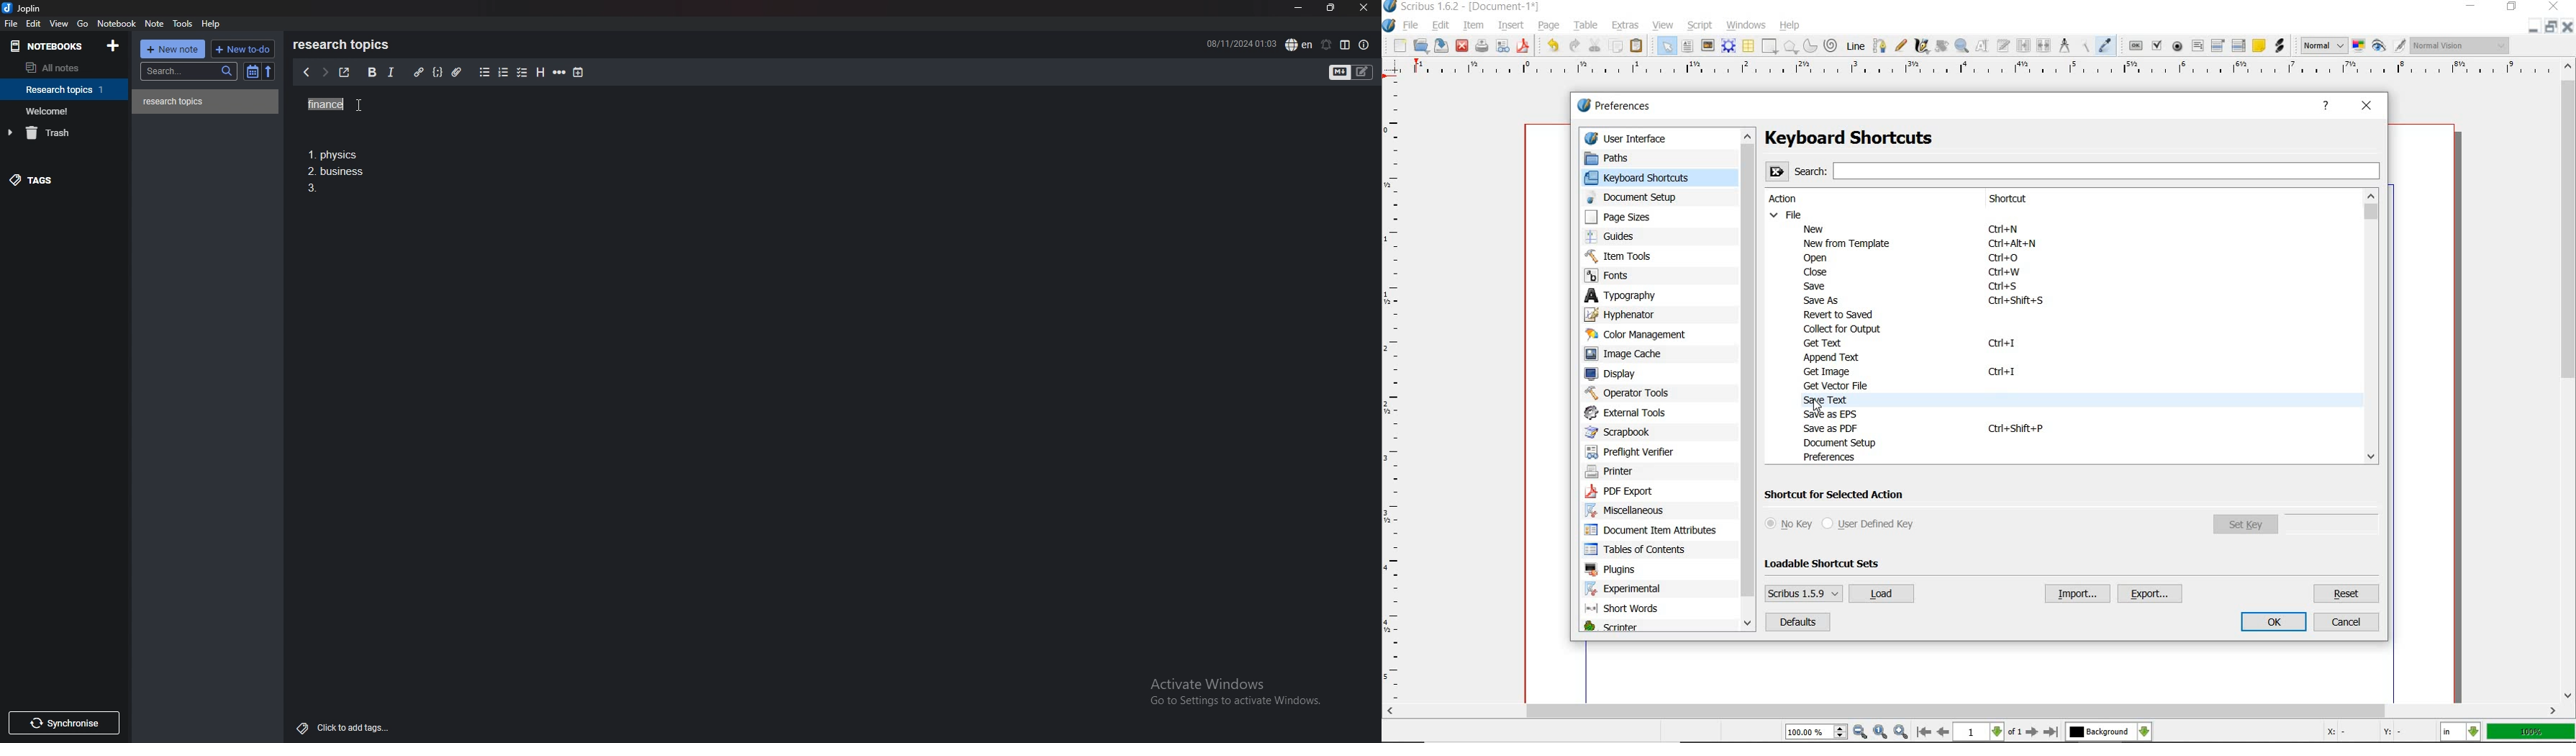 This screenshot has width=2576, height=756. I want to click on coordinates, so click(2370, 734).